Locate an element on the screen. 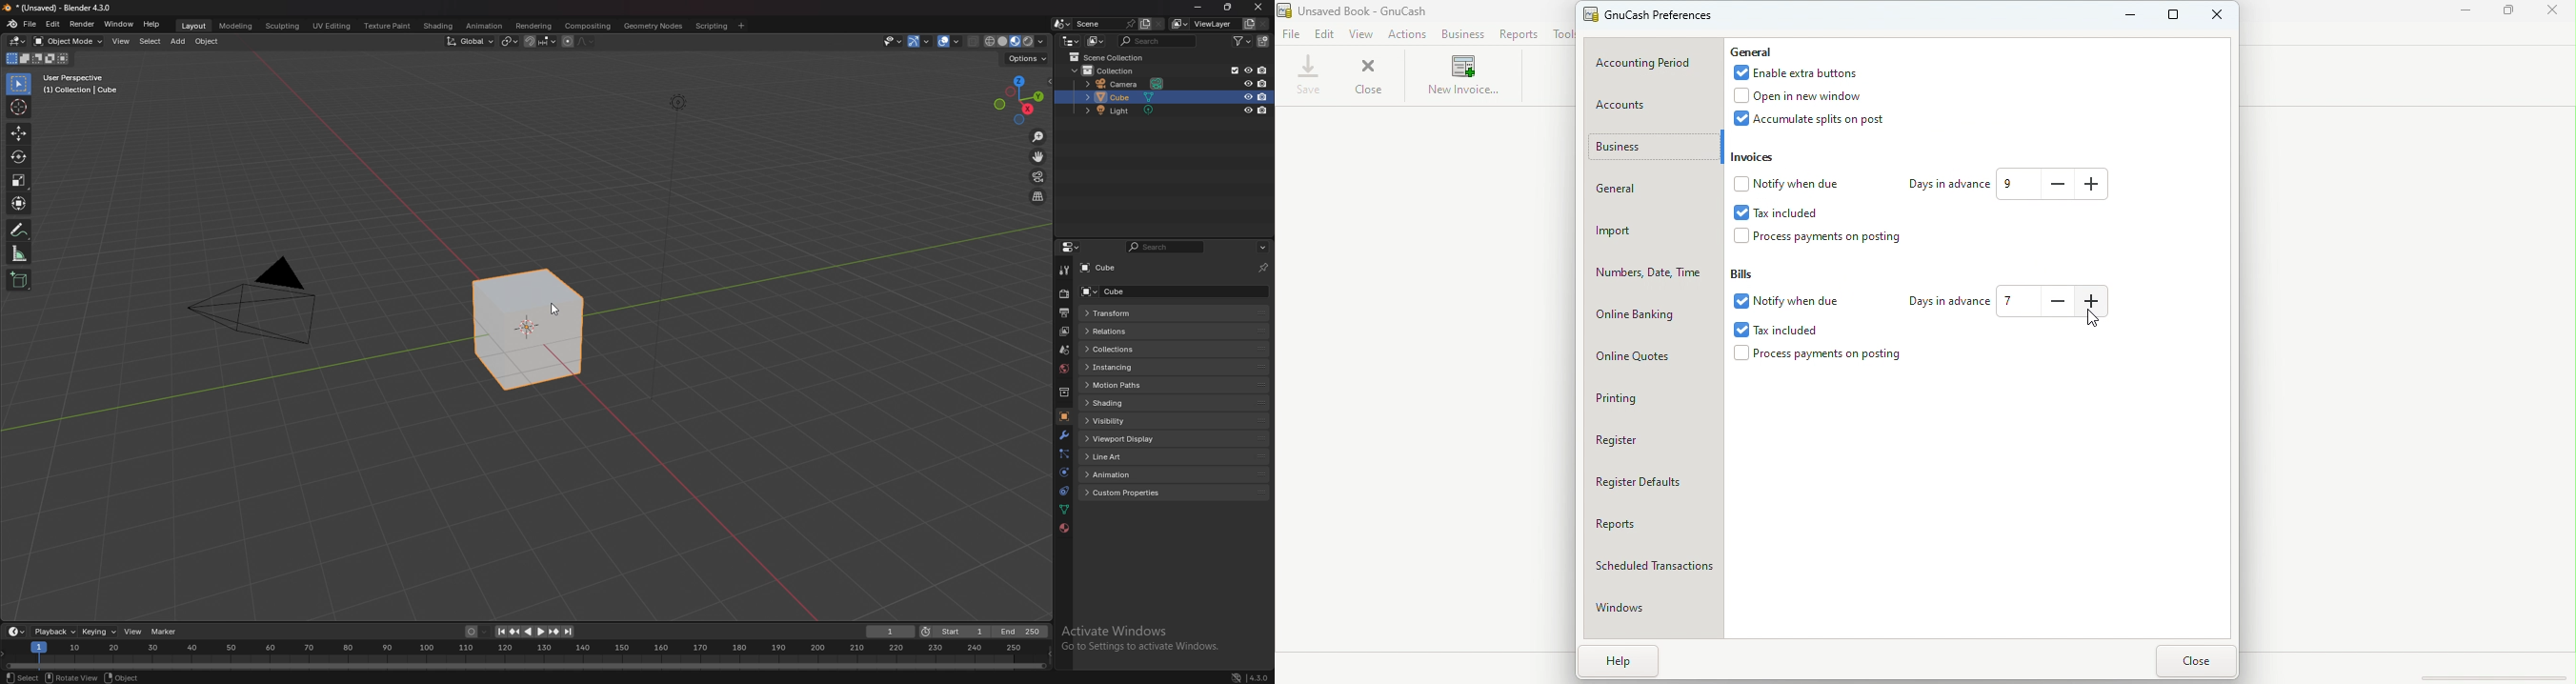 The height and width of the screenshot is (700, 2576). Online banking is located at coordinates (1650, 312).